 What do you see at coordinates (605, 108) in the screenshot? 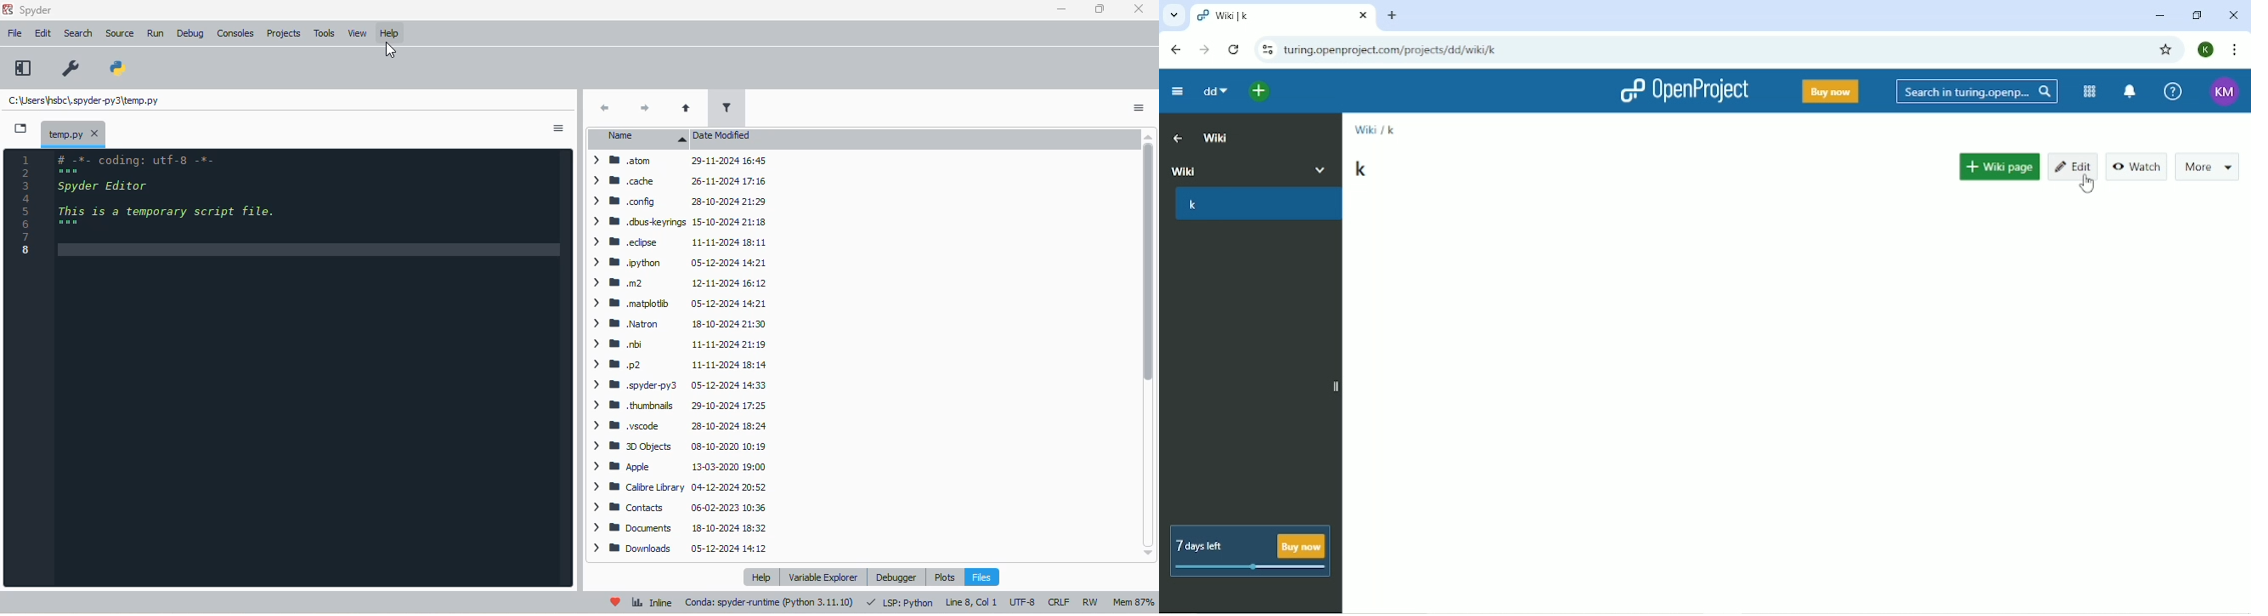
I see `back` at bounding box center [605, 108].